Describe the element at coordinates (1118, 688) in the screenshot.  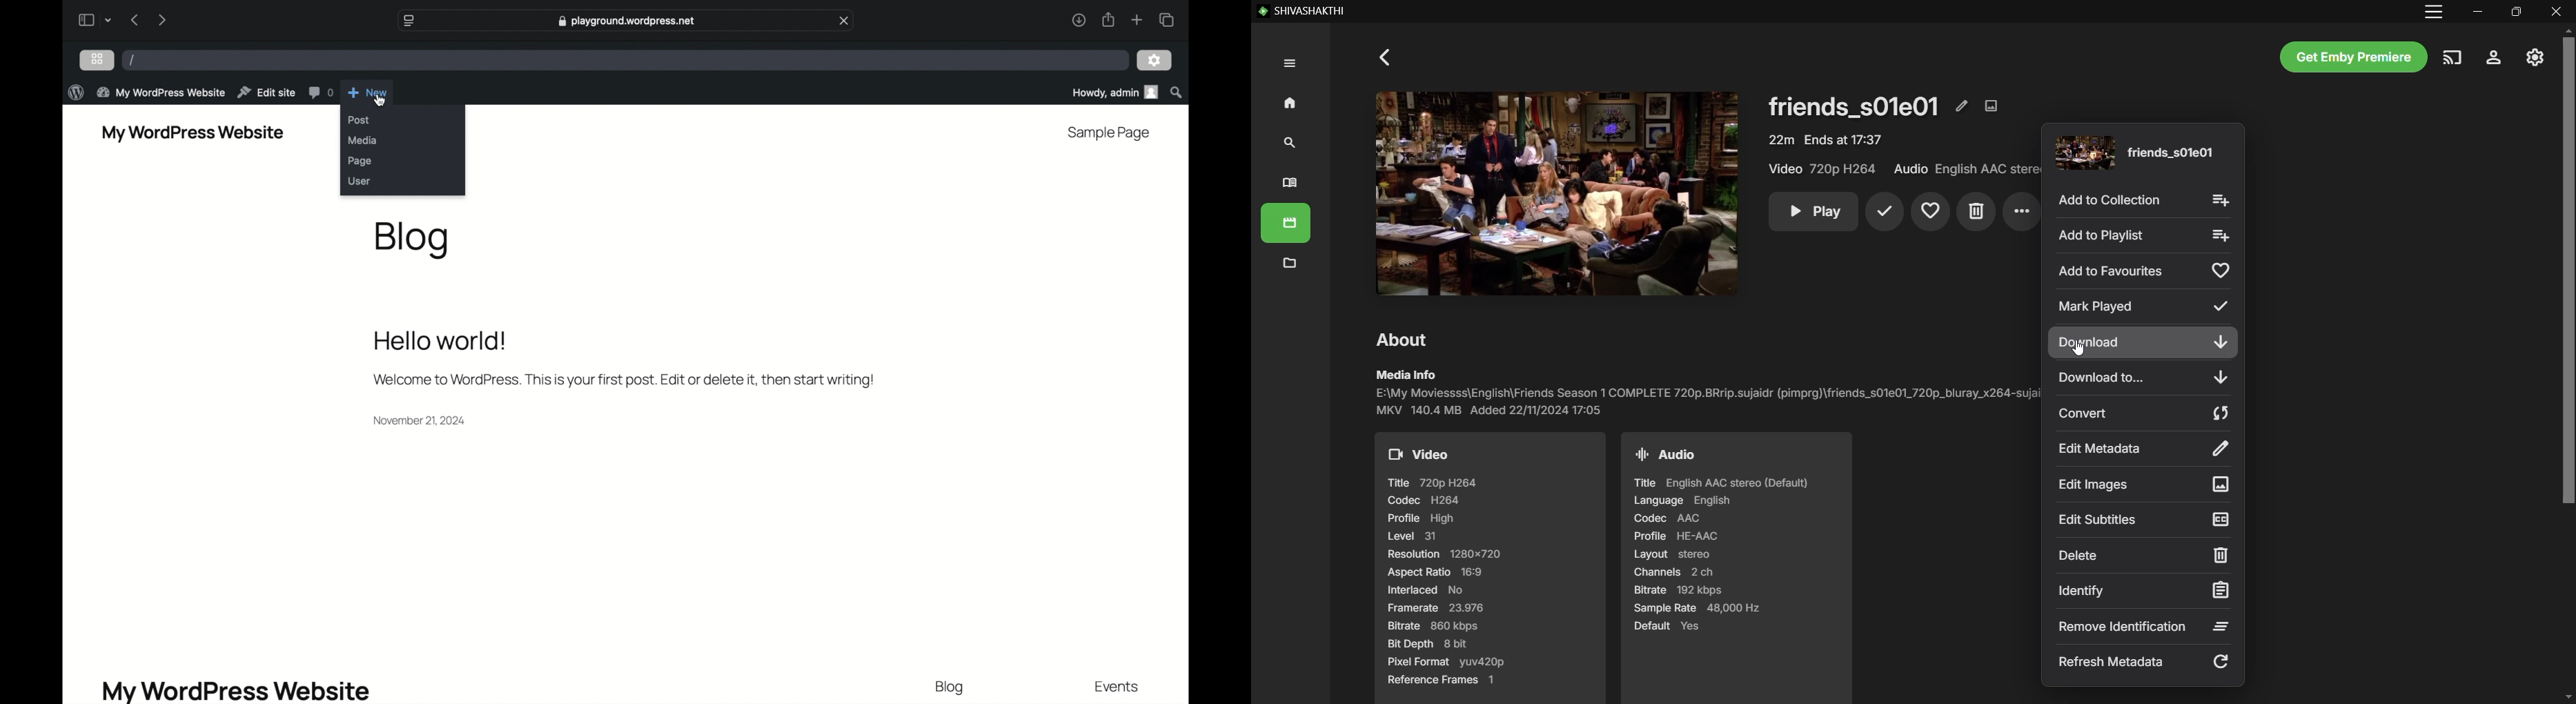
I see `events` at that location.